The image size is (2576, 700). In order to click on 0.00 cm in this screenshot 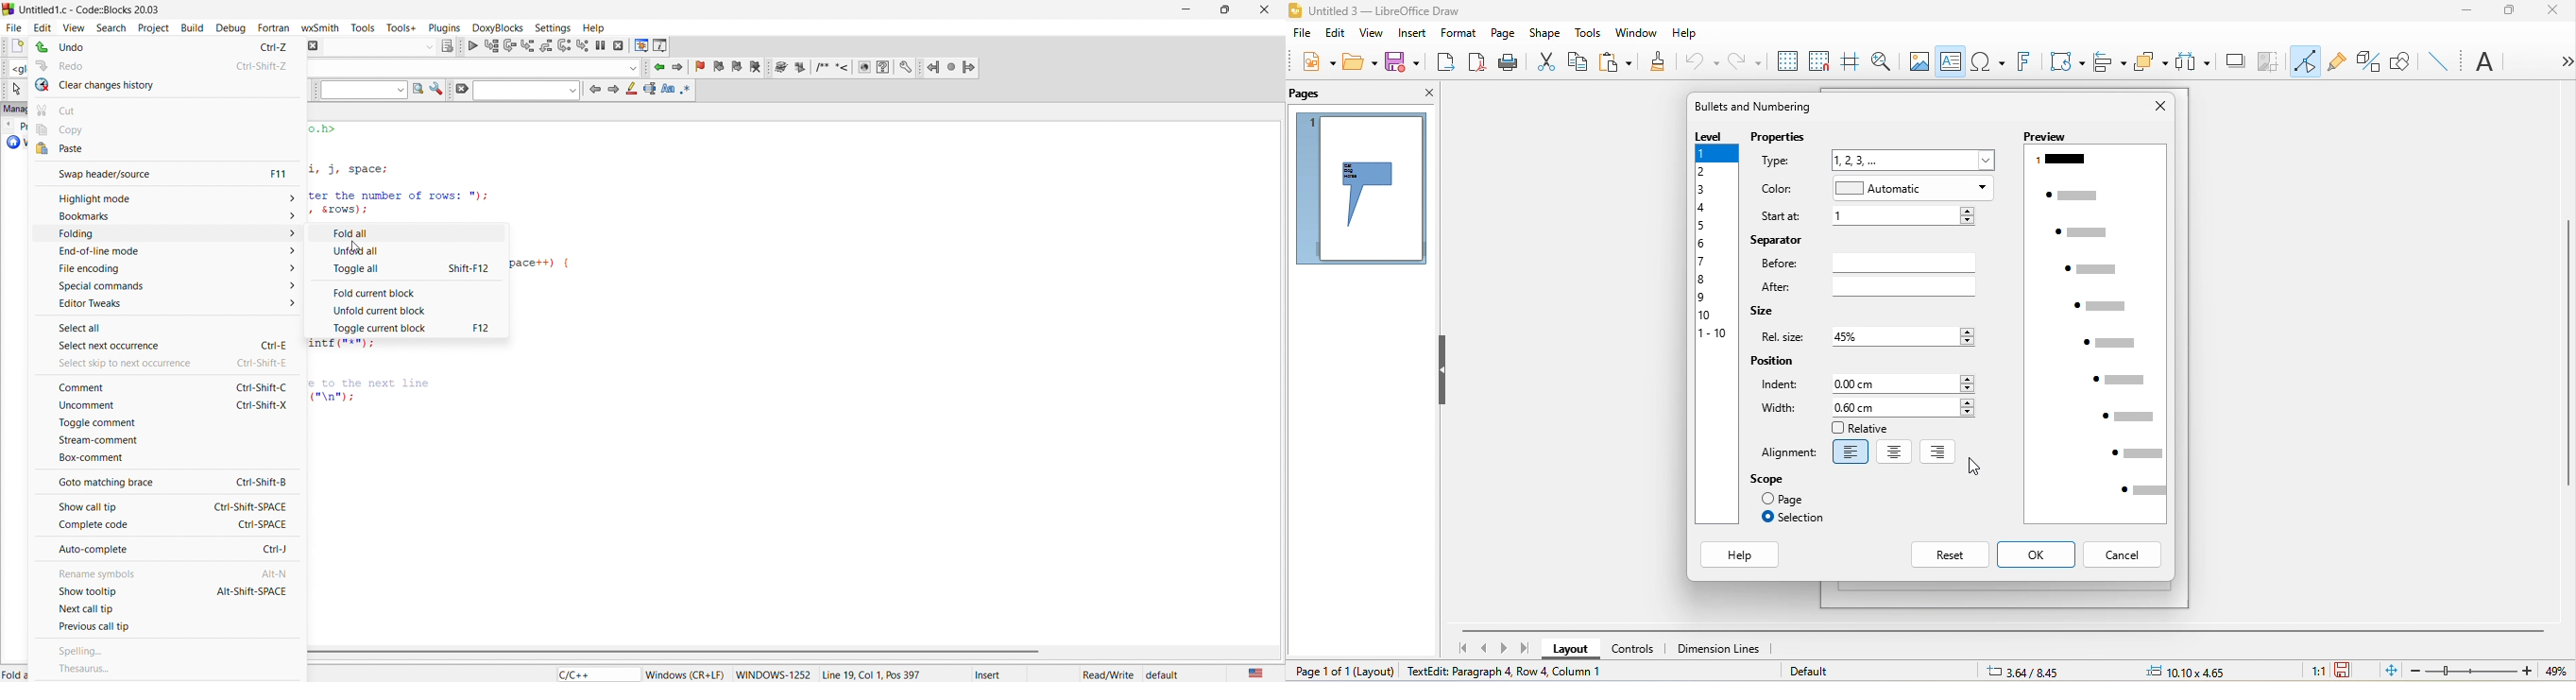, I will do `click(1903, 383)`.